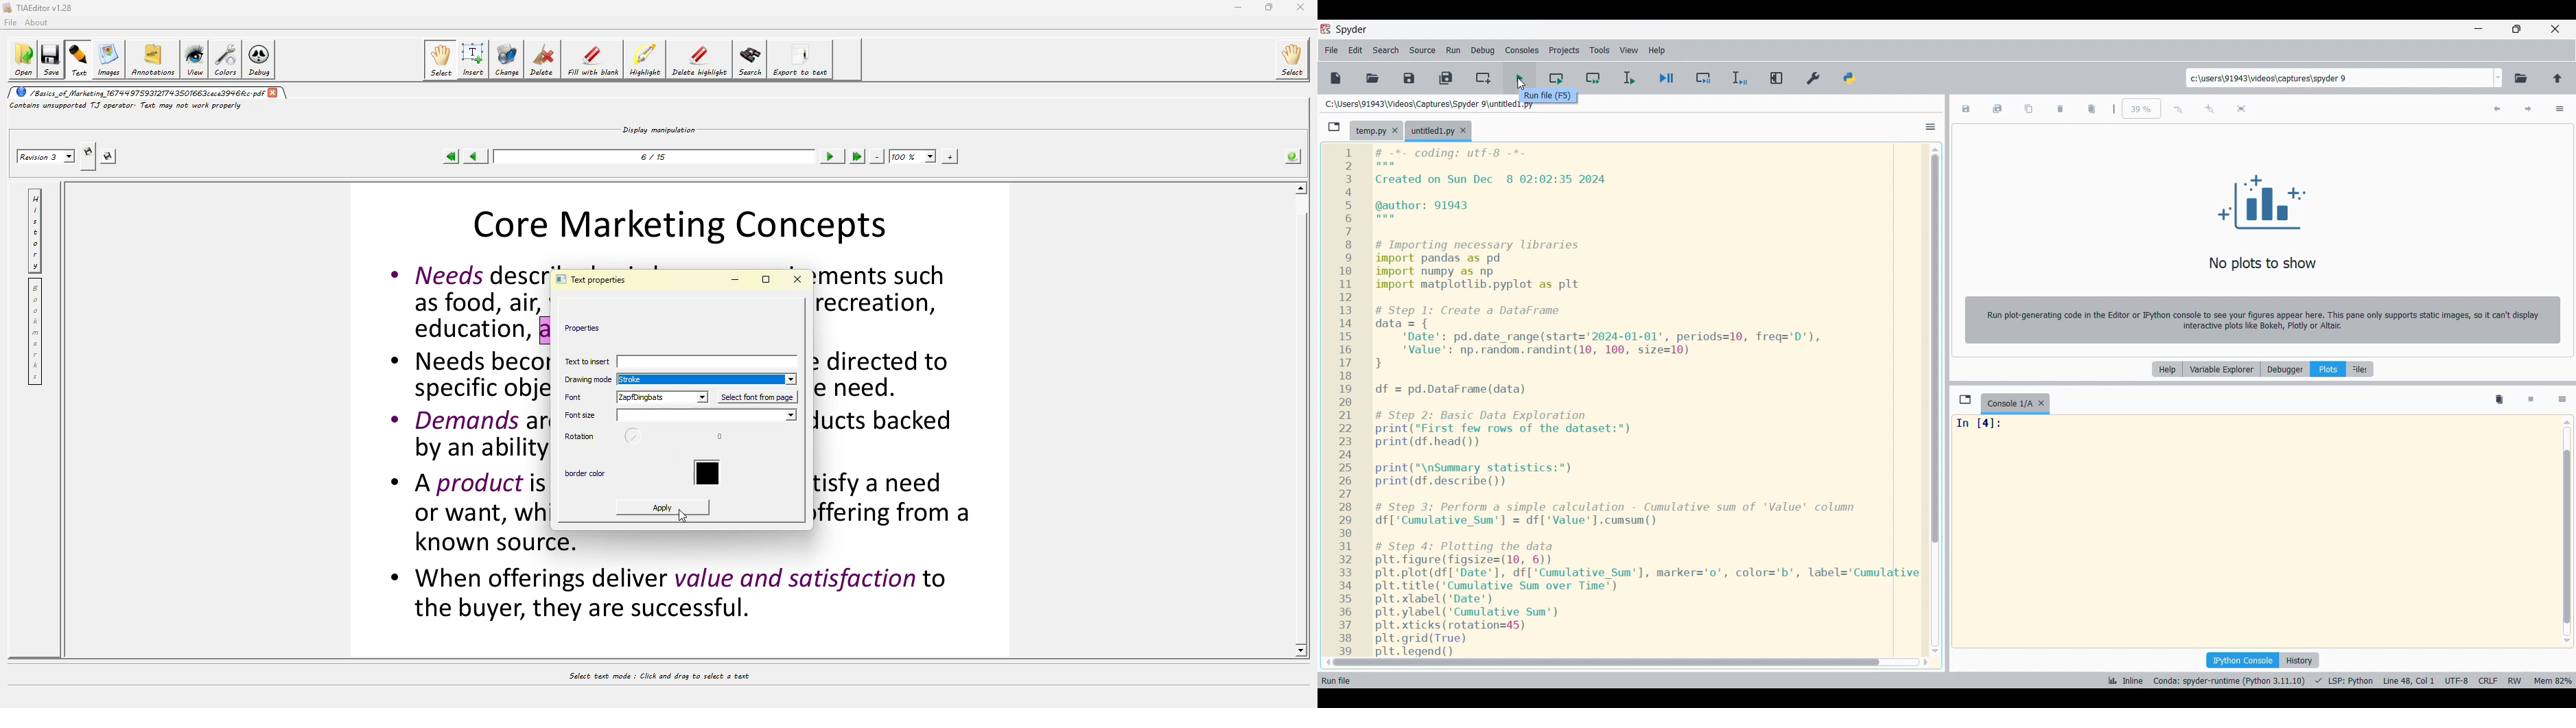 The height and width of the screenshot is (728, 2576). I want to click on Options, so click(2563, 401).